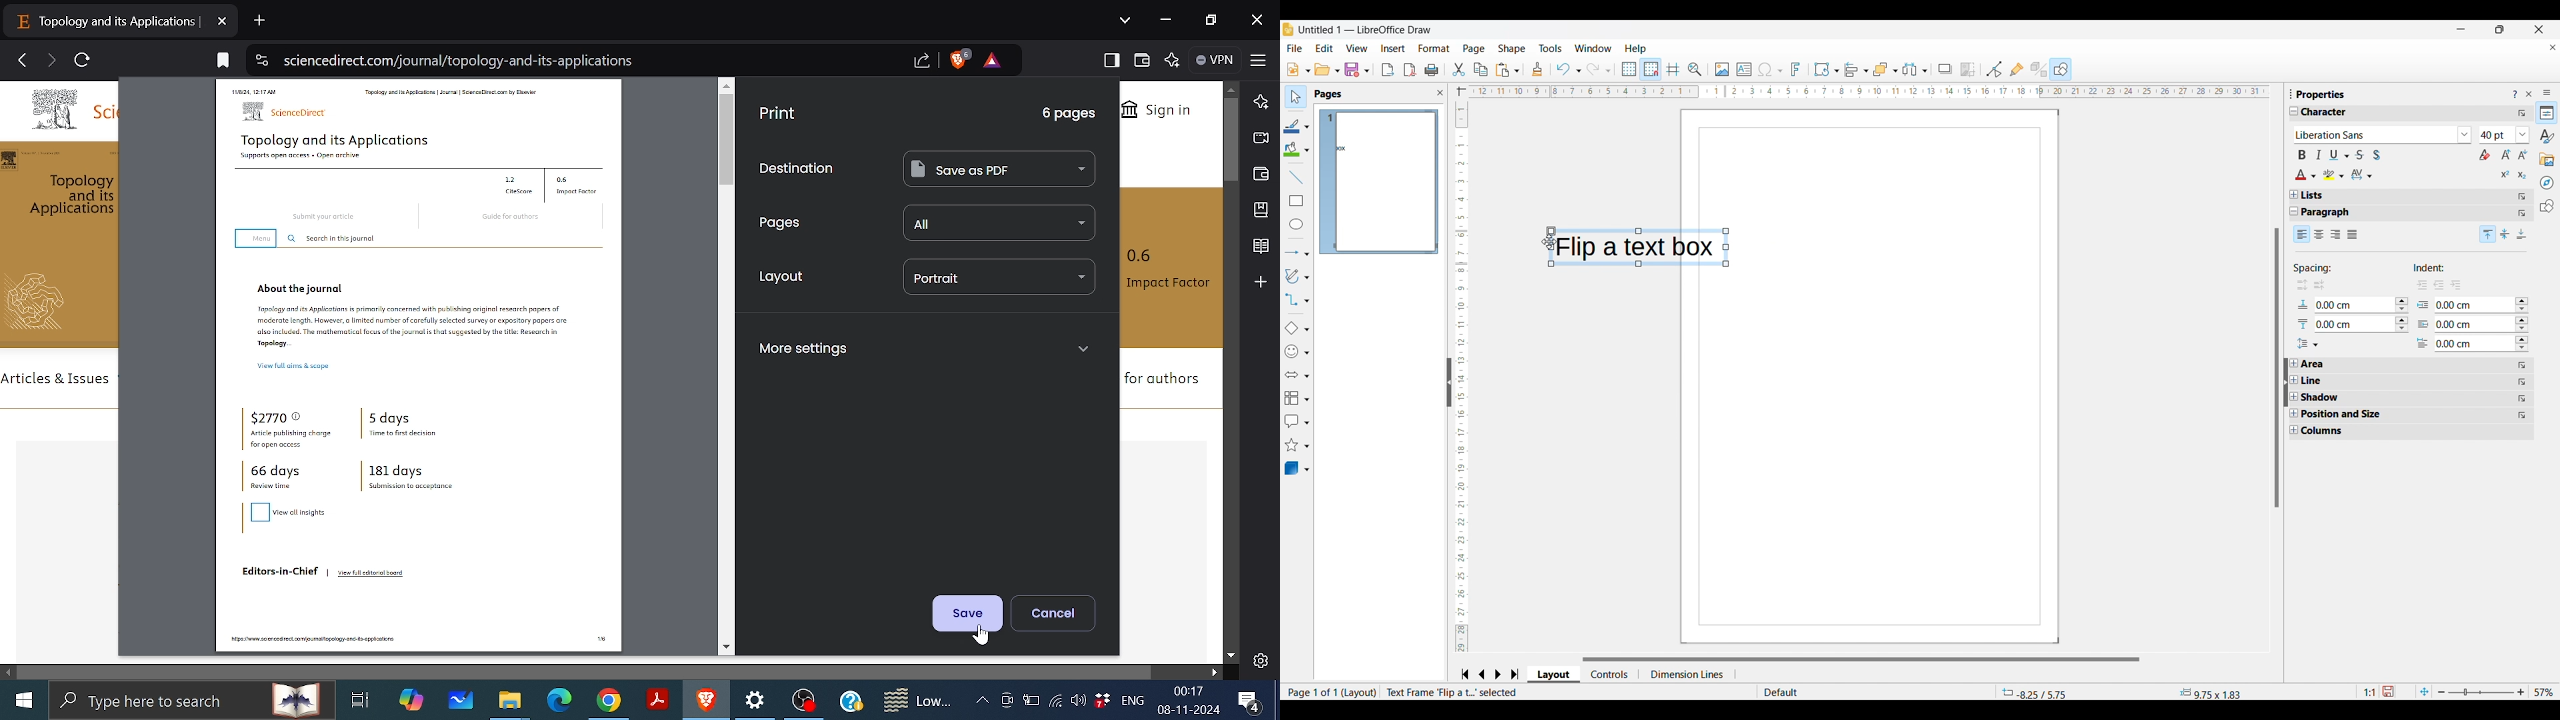 Image resolution: width=2576 pixels, height=728 pixels. What do you see at coordinates (1297, 201) in the screenshot?
I see `Insert rectangle` at bounding box center [1297, 201].